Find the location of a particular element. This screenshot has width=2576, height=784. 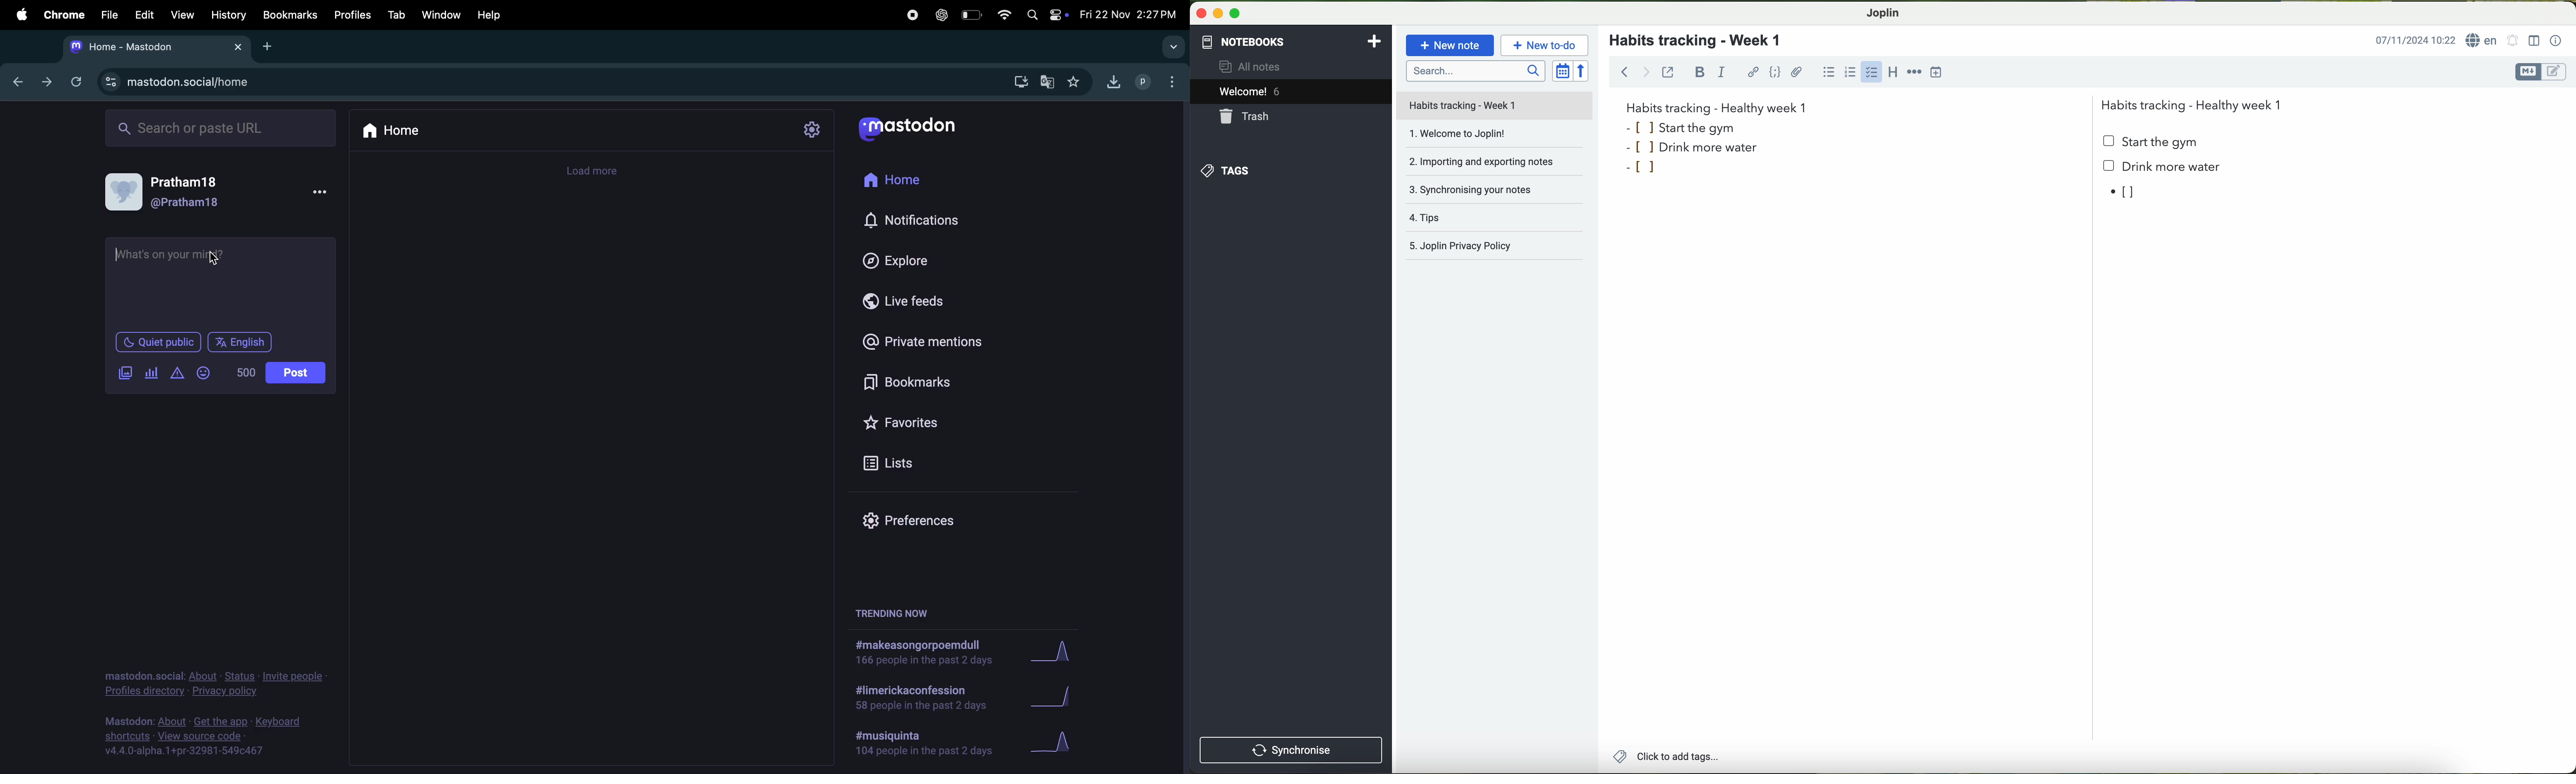

explore is located at coordinates (935, 260).